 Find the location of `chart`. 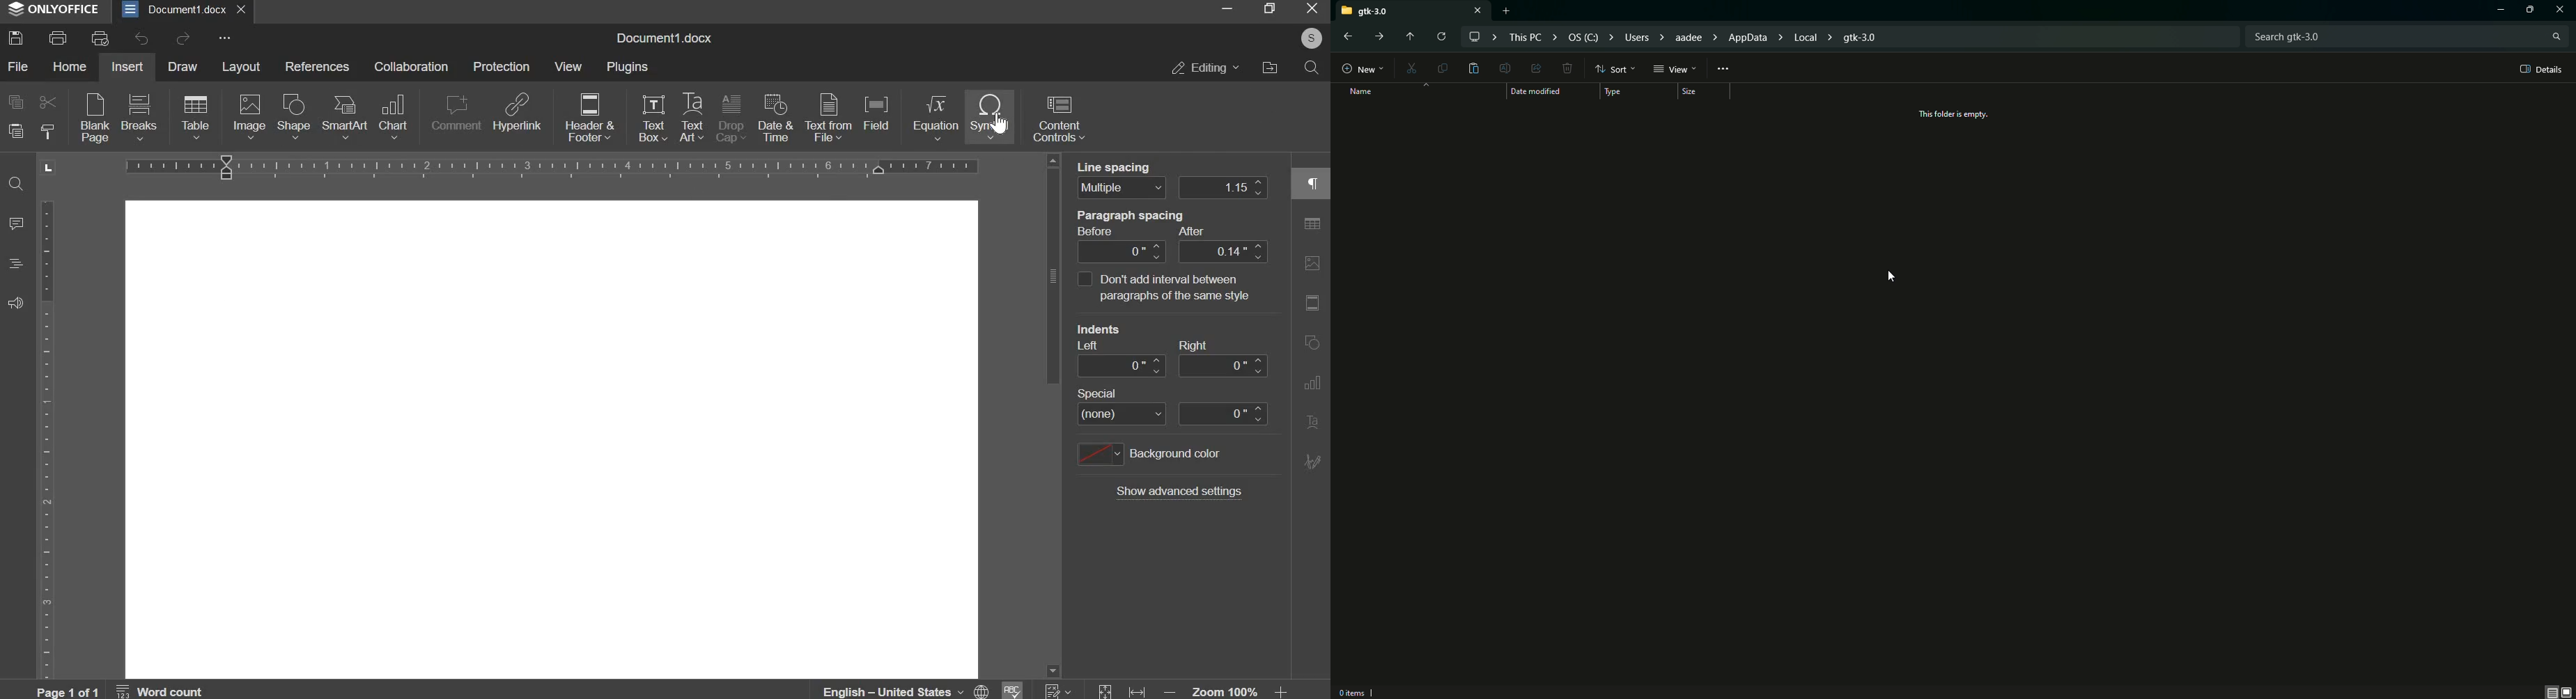

chart is located at coordinates (394, 116).